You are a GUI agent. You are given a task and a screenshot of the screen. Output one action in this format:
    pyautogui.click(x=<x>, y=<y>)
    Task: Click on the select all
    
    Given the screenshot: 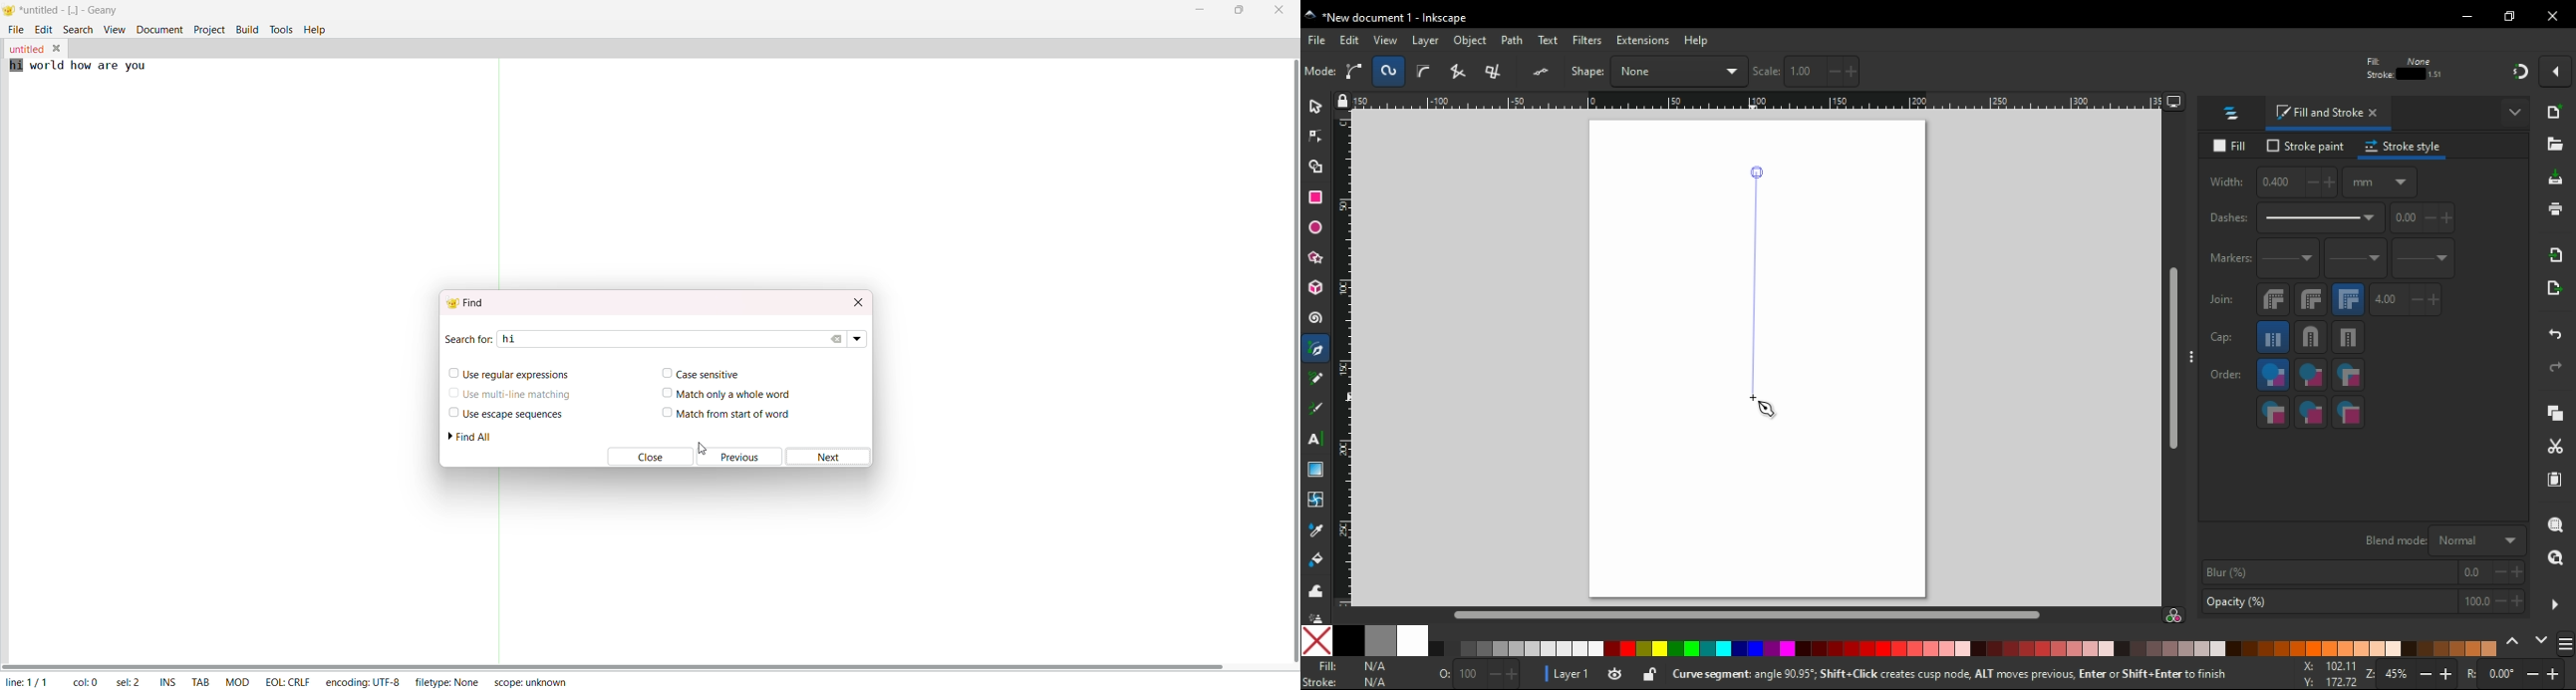 What is the action you would take?
    pyautogui.click(x=1320, y=72)
    